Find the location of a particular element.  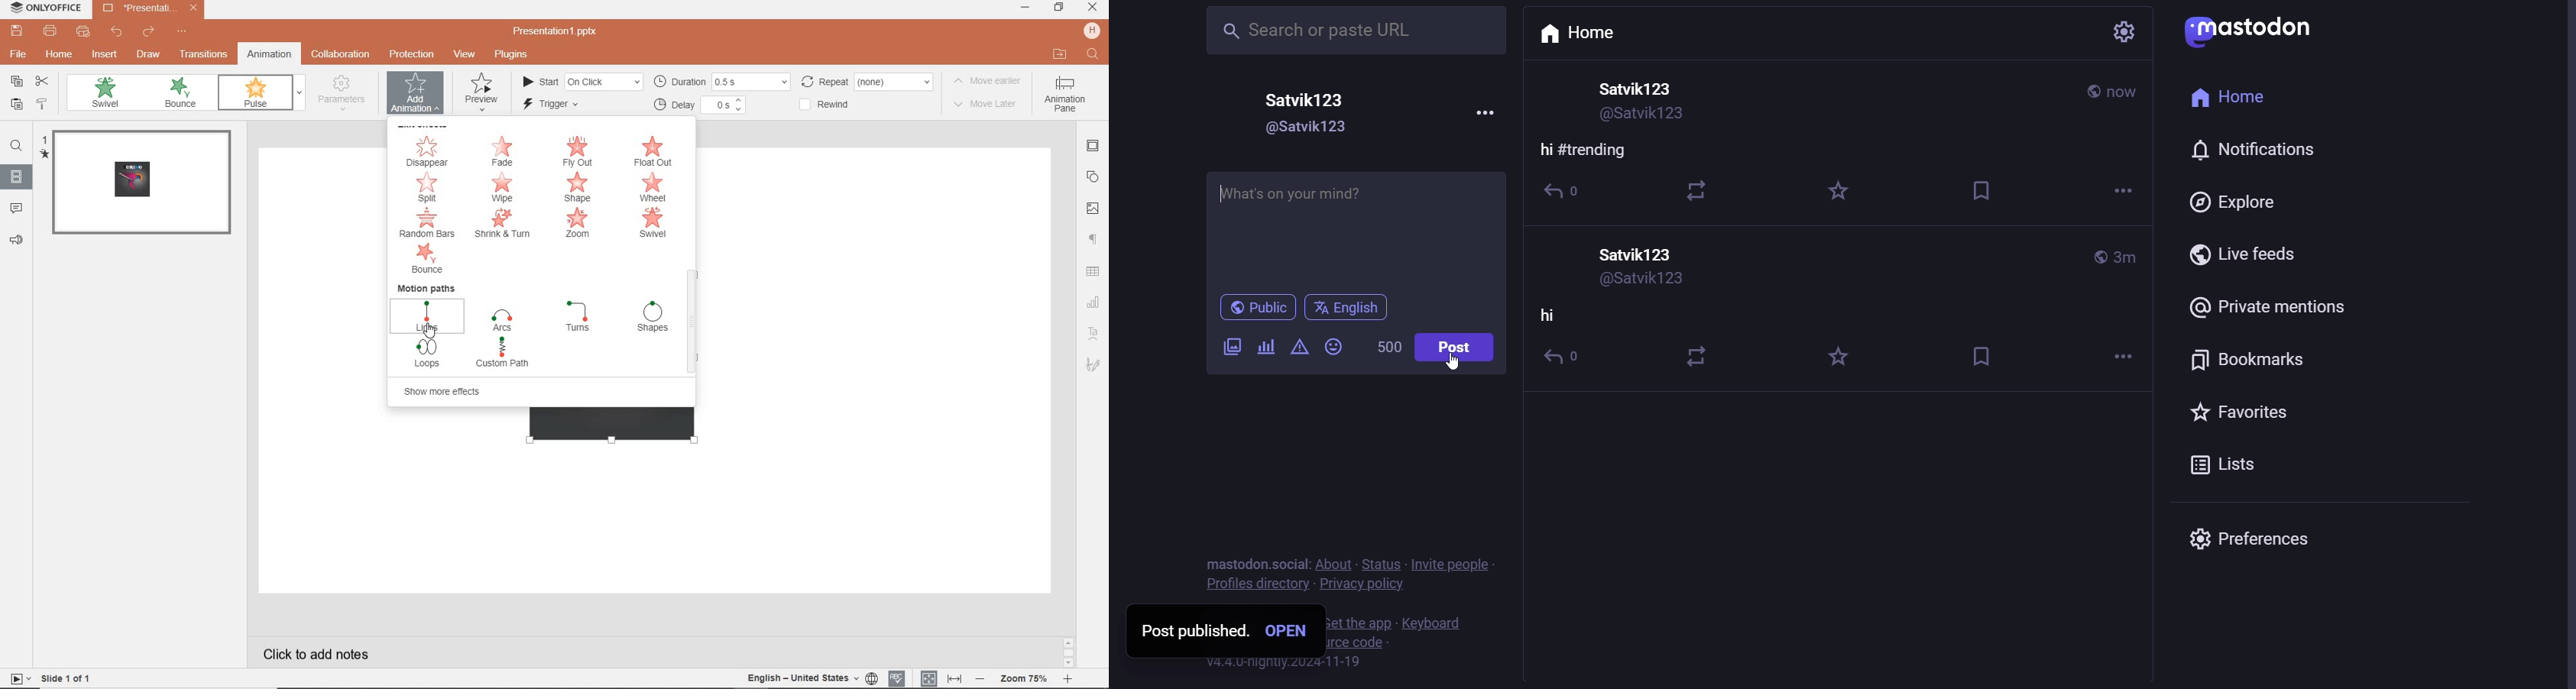

shape is located at coordinates (1093, 177).